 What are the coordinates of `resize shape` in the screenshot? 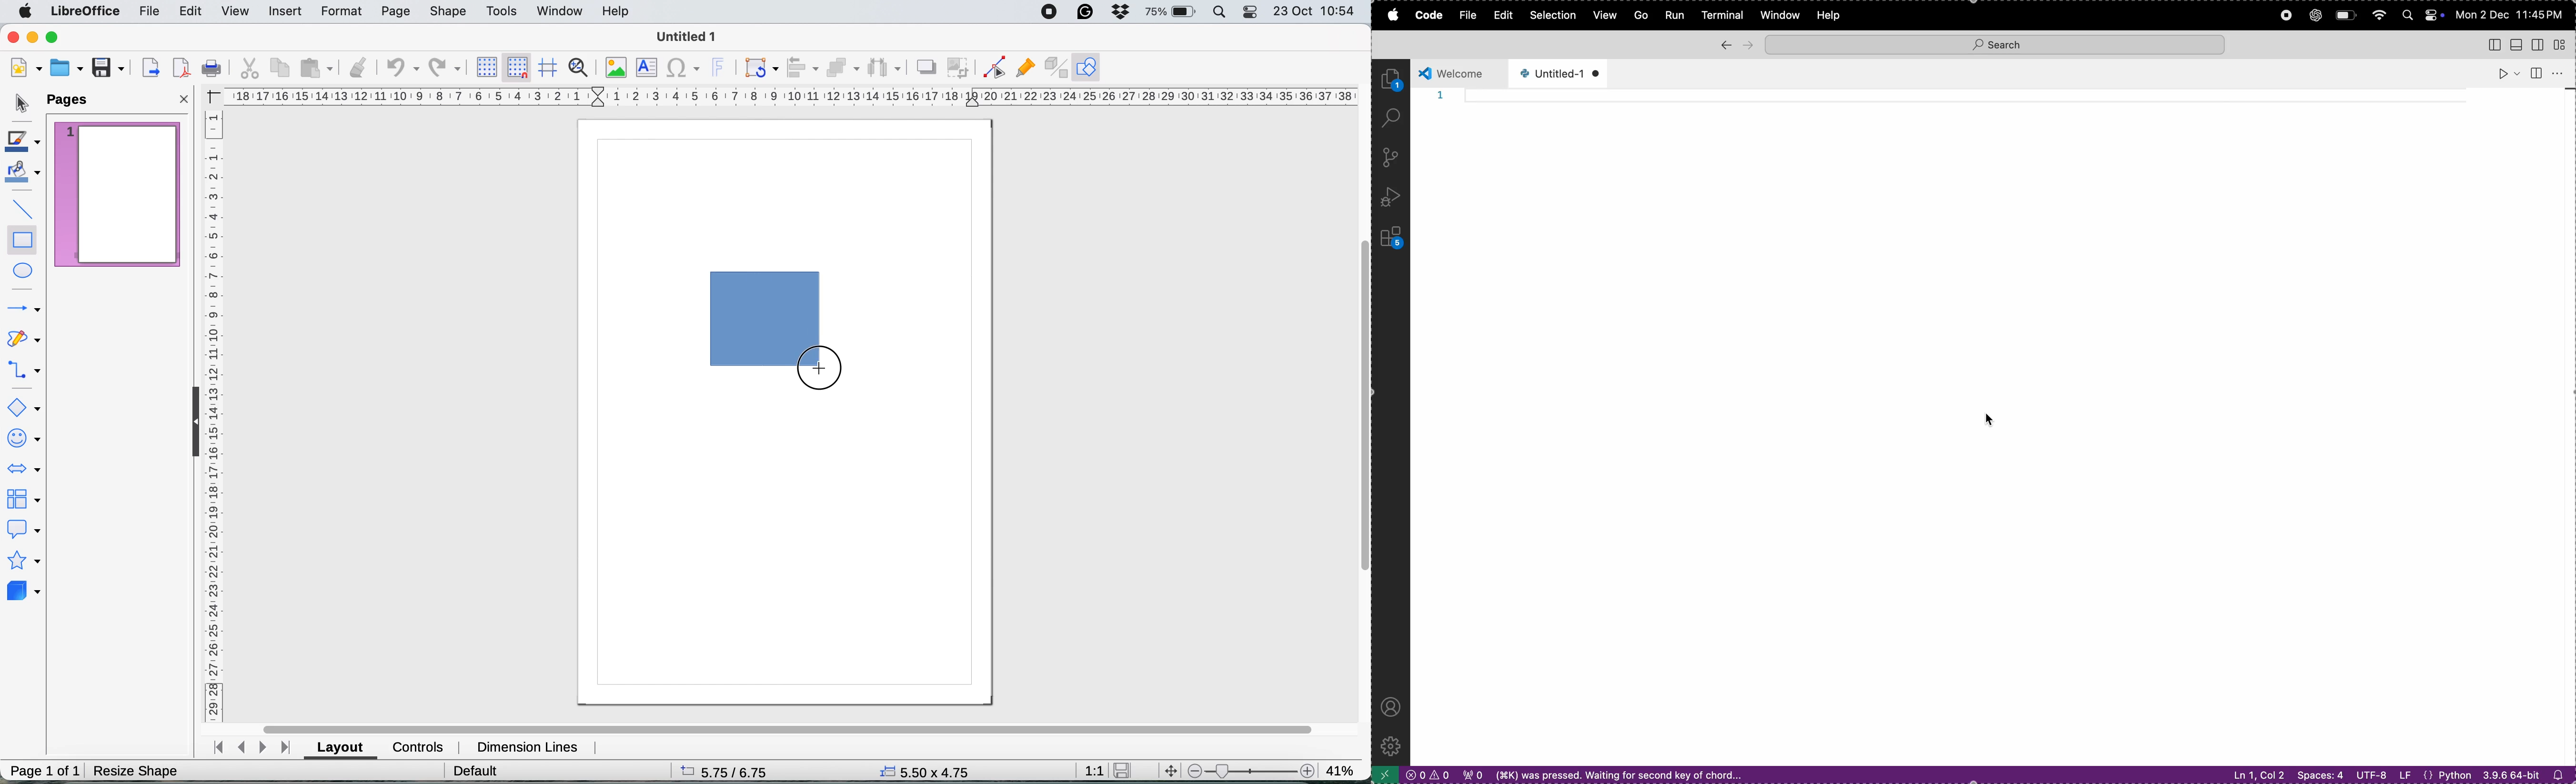 It's located at (138, 770).